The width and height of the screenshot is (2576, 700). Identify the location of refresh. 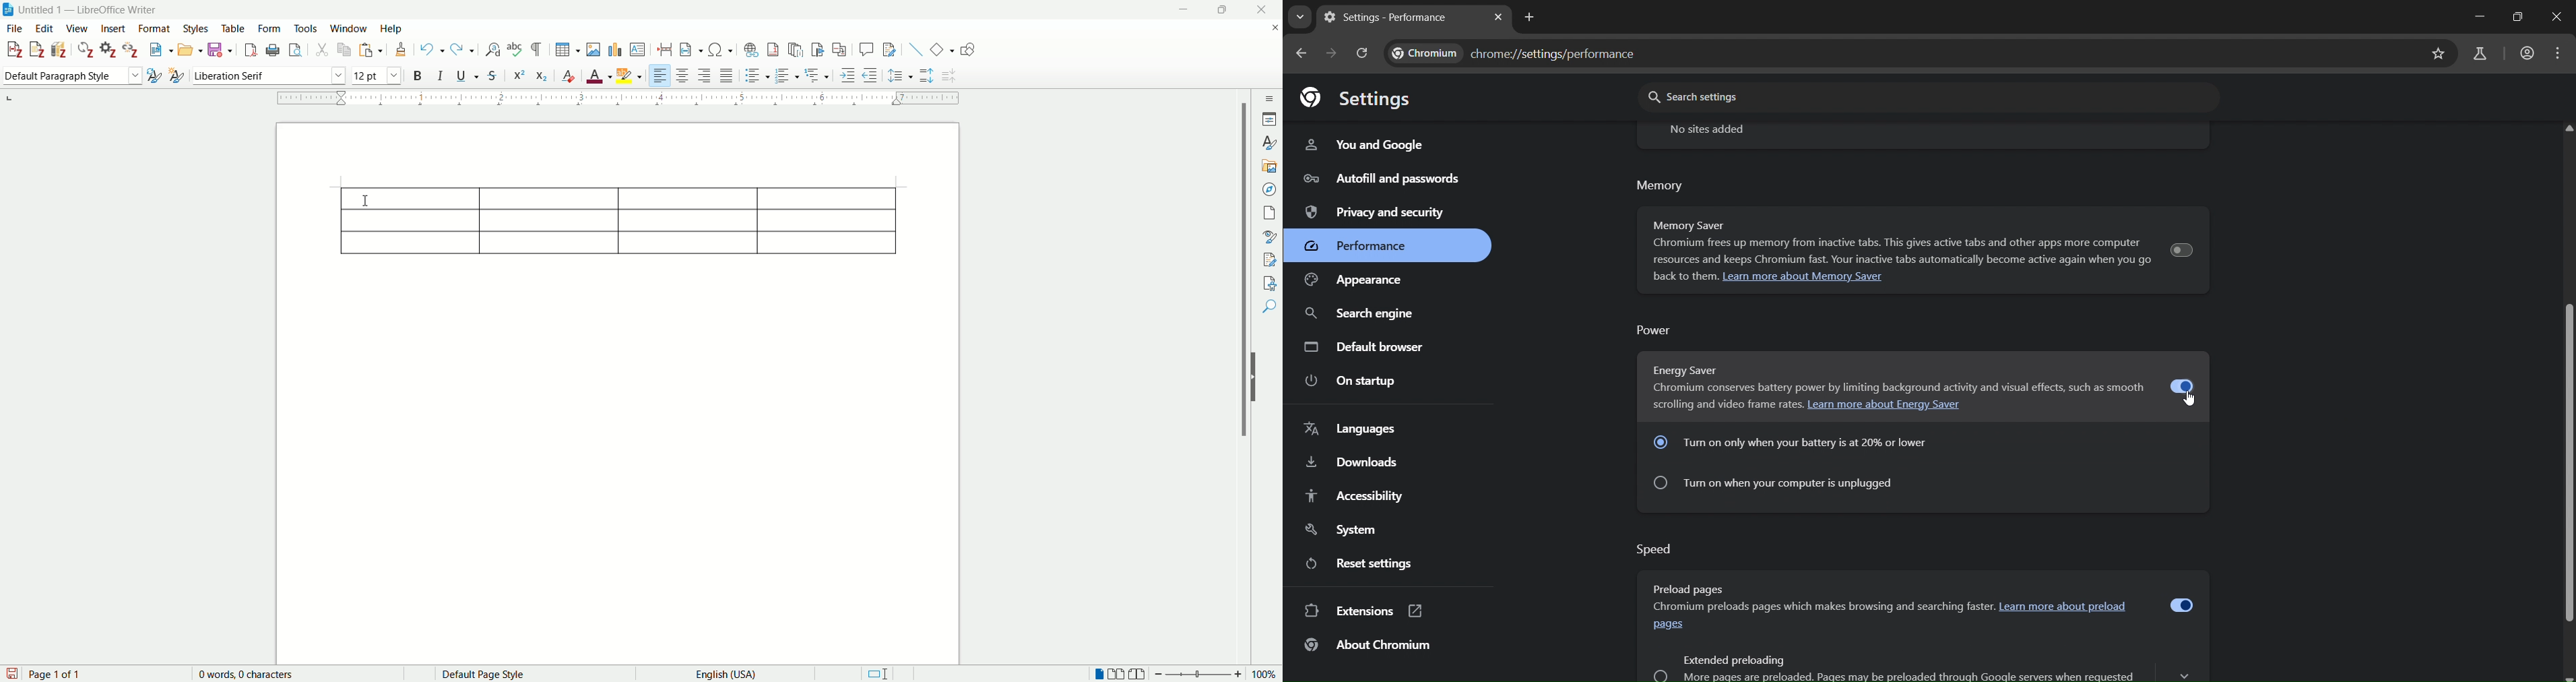
(86, 47).